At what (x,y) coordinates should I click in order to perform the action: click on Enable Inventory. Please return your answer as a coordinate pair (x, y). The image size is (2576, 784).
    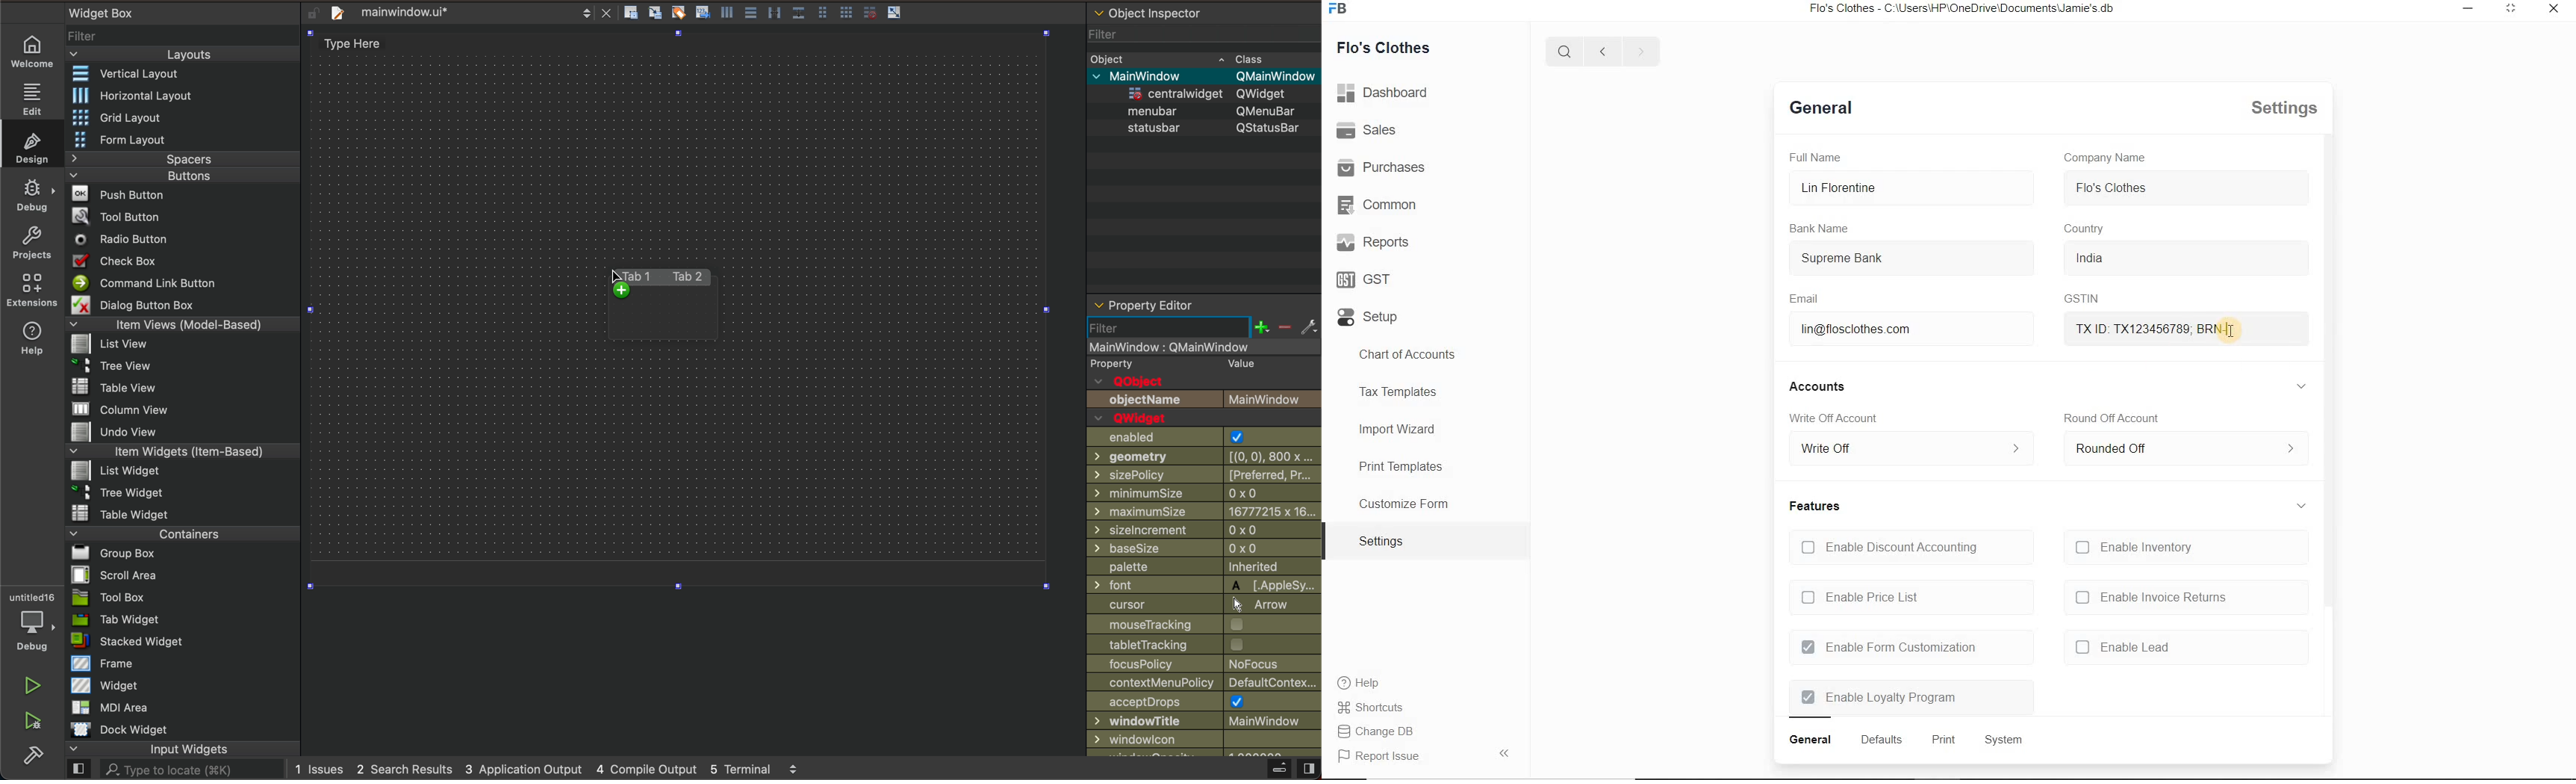
    Looking at the image, I should click on (2138, 548).